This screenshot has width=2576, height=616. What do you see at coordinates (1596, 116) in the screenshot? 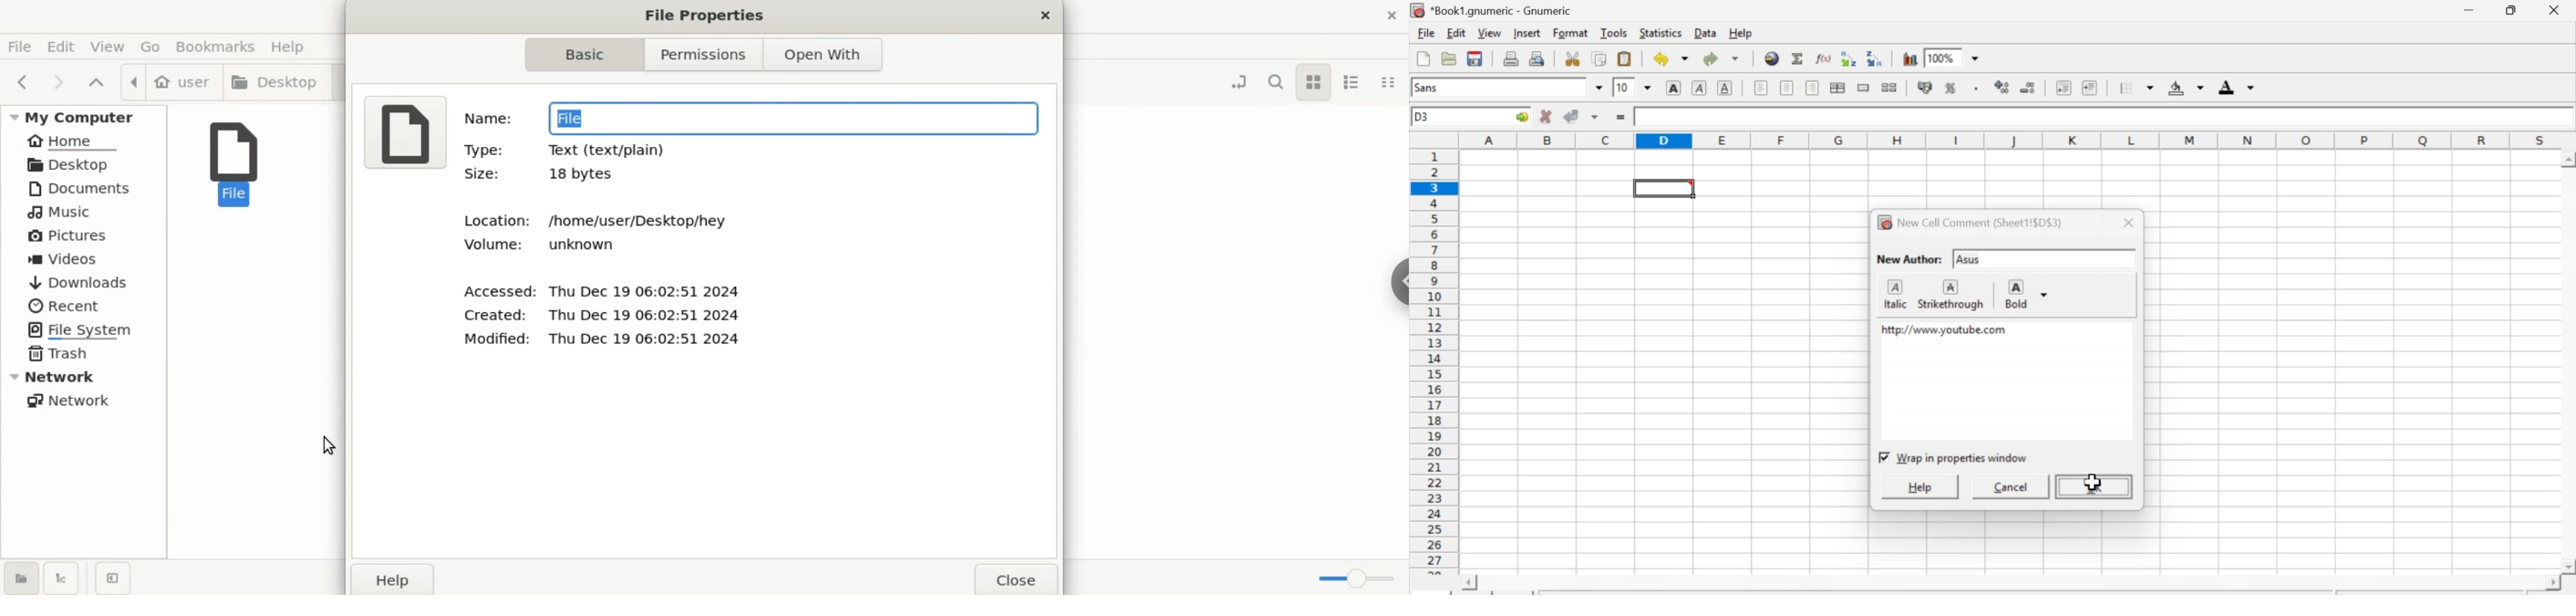
I see `down` at bounding box center [1596, 116].